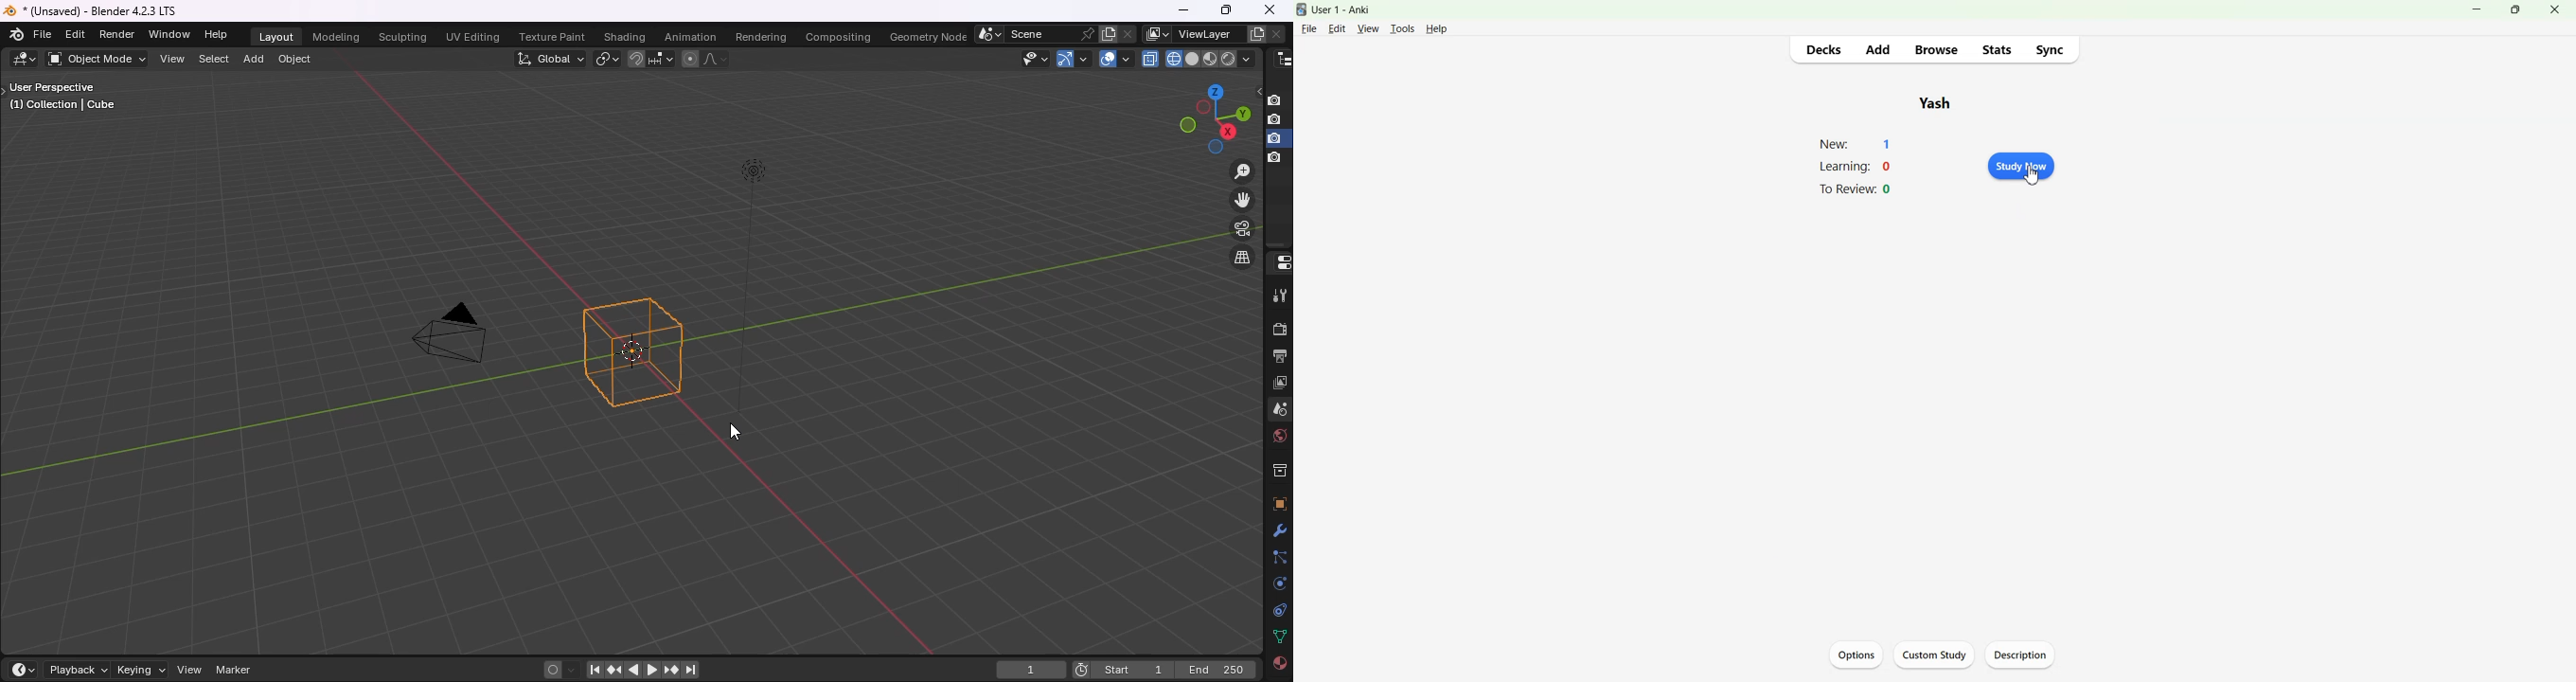 The width and height of the screenshot is (2576, 700). What do you see at coordinates (215, 60) in the screenshot?
I see `select` at bounding box center [215, 60].